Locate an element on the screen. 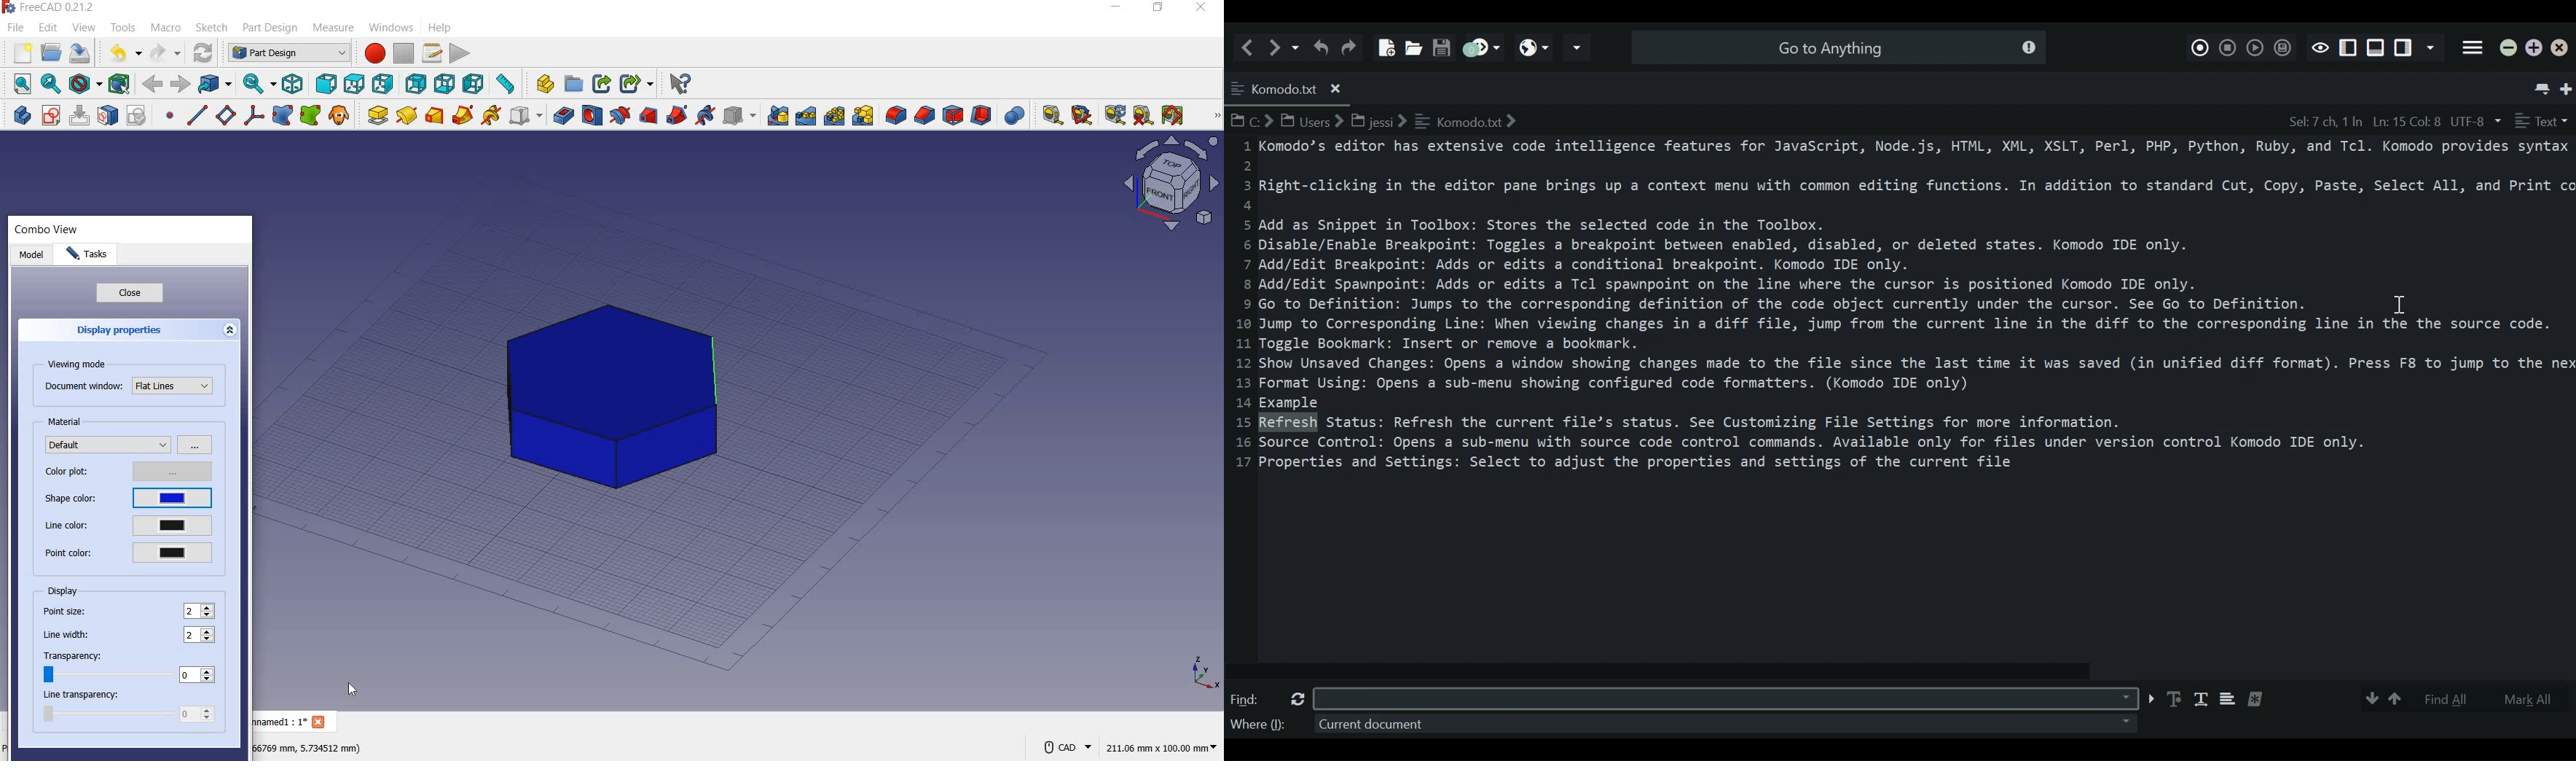  top is located at coordinates (353, 82).